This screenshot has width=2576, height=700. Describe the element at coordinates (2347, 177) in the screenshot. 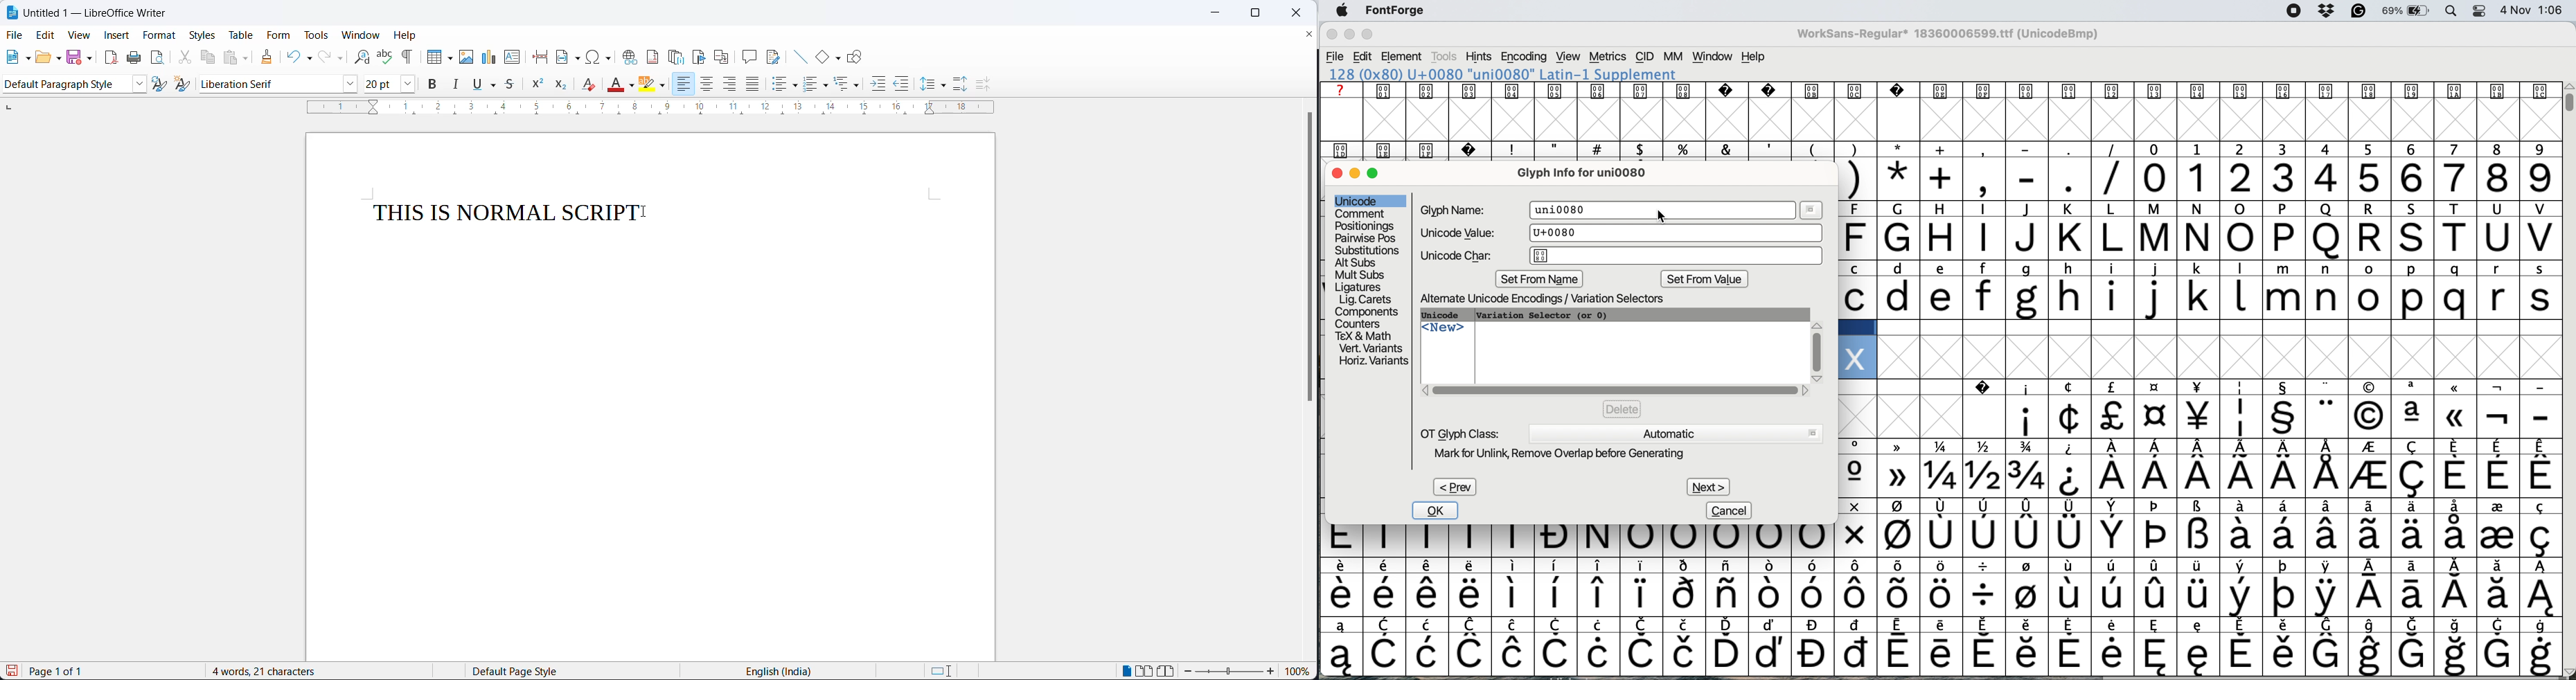

I see `numbers` at that location.